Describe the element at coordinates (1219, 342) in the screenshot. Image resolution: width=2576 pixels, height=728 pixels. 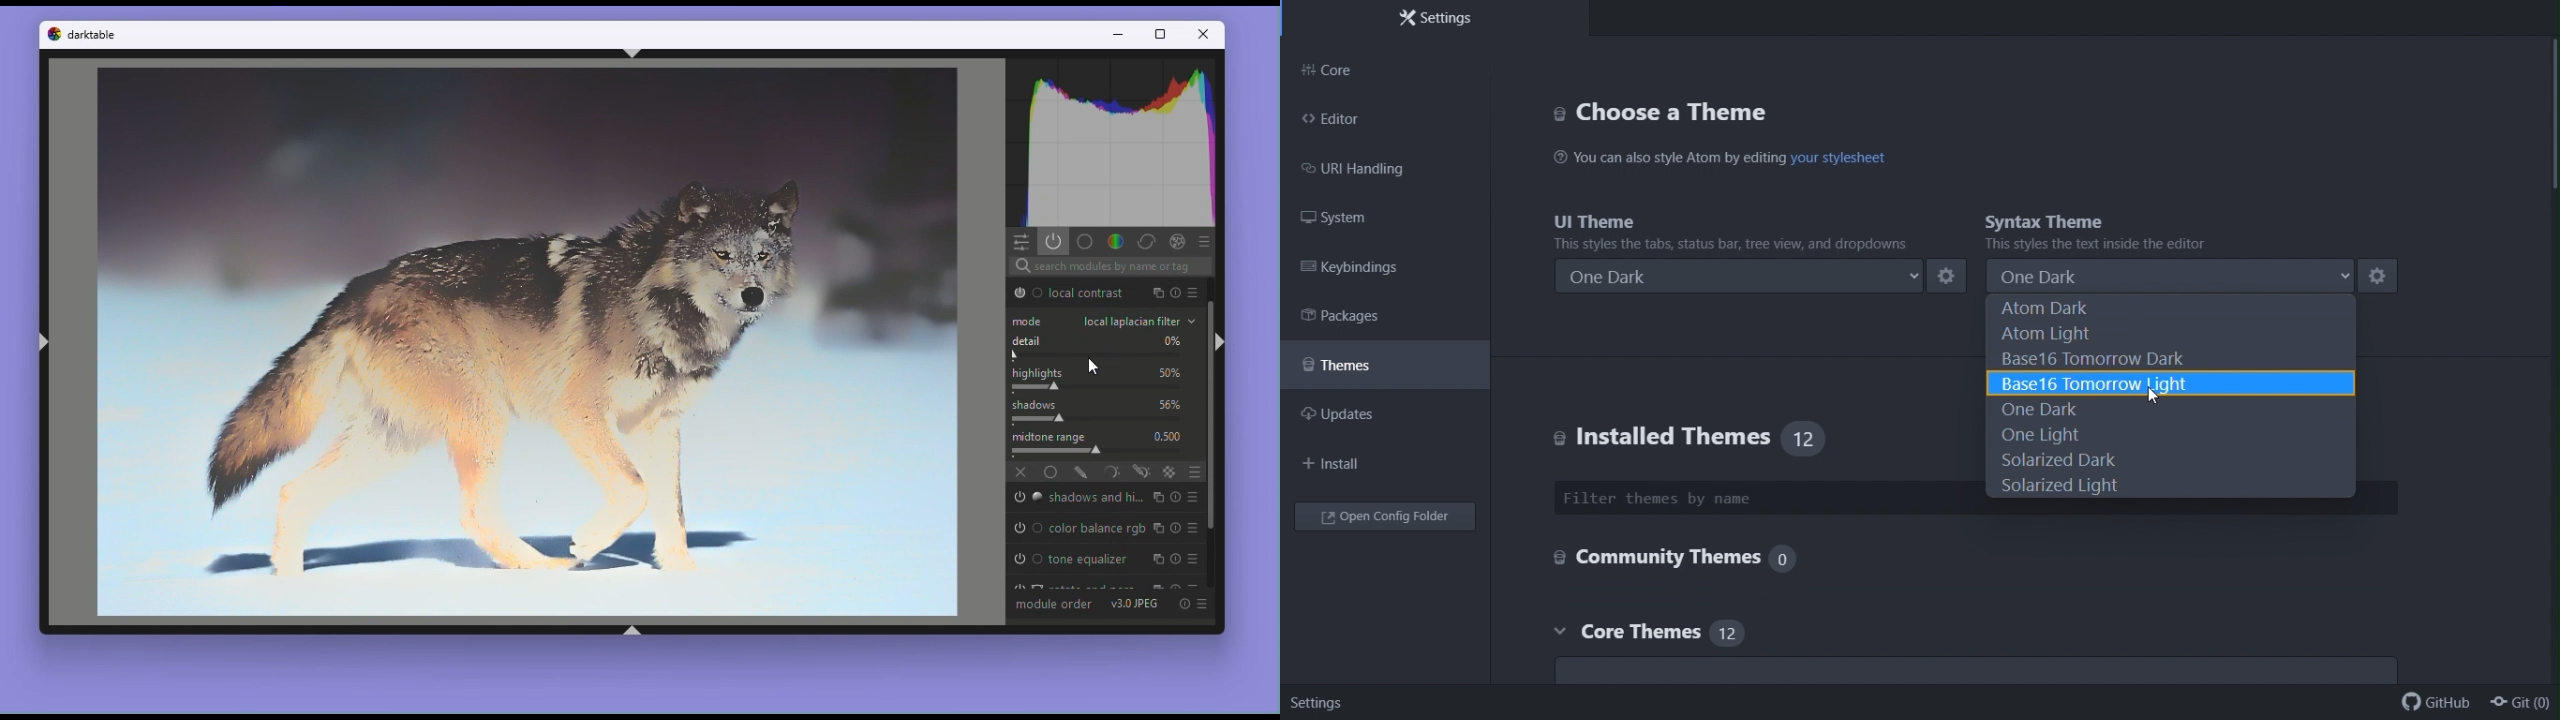
I see `shift+ctrl+r` at that location.